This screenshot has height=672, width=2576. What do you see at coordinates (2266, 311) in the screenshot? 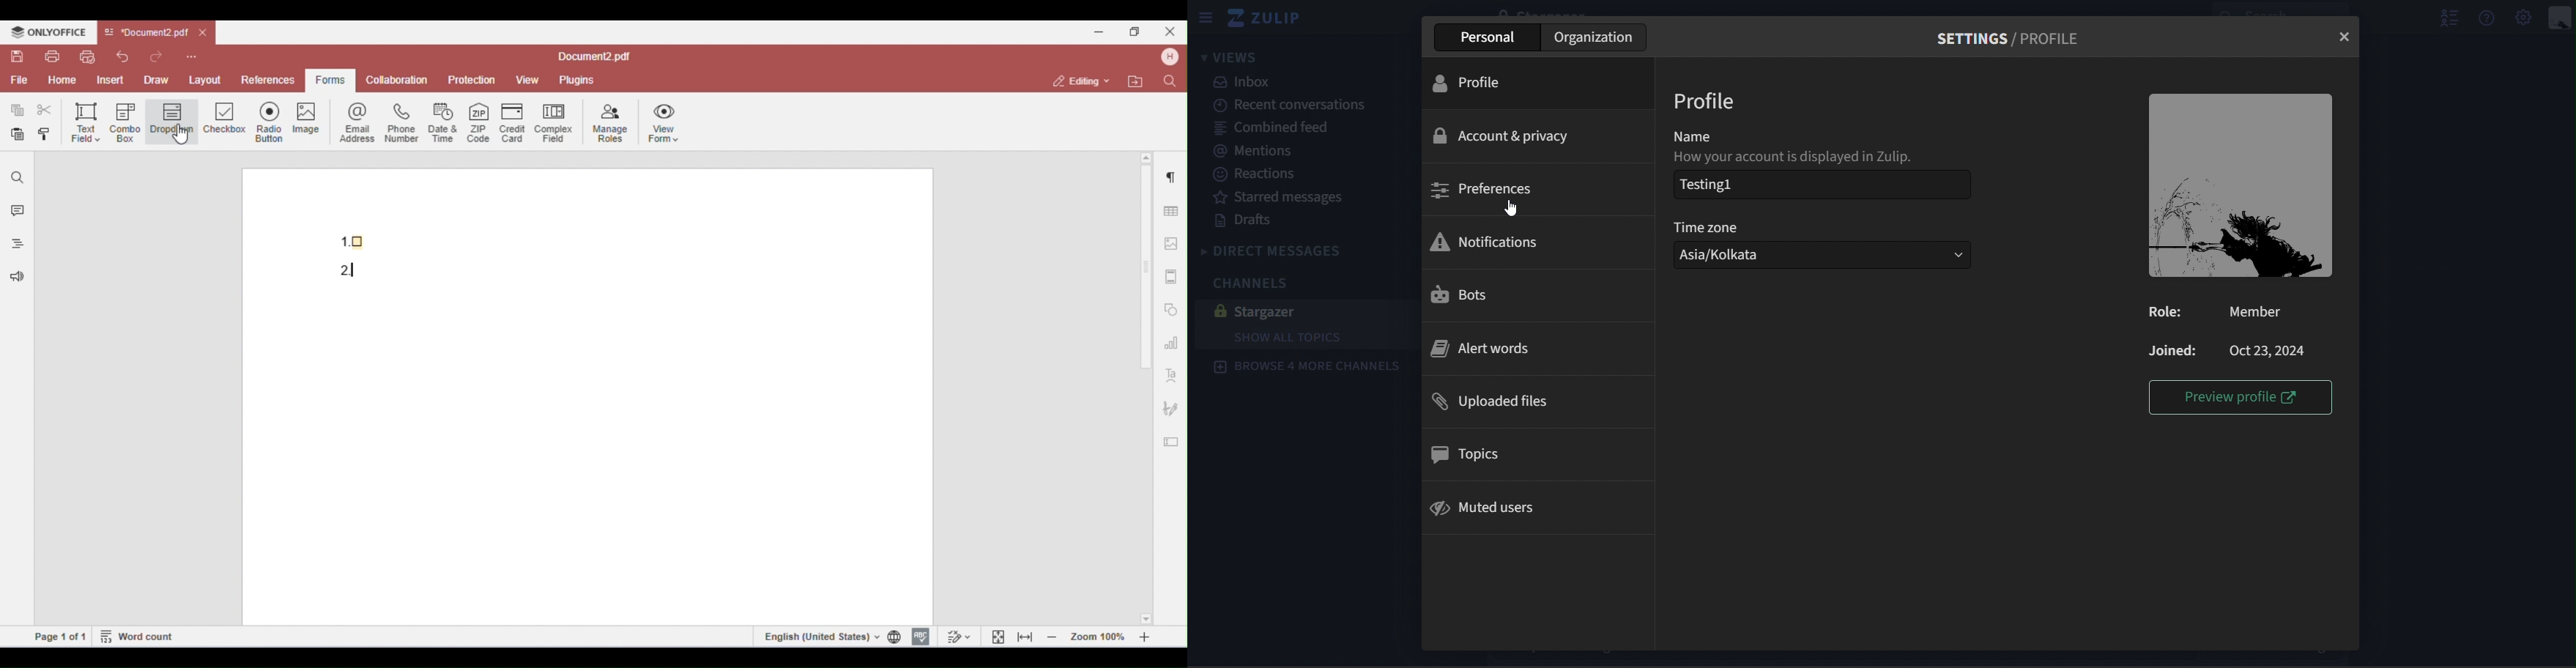
I see `Member` at bounding box center [2266, 311].